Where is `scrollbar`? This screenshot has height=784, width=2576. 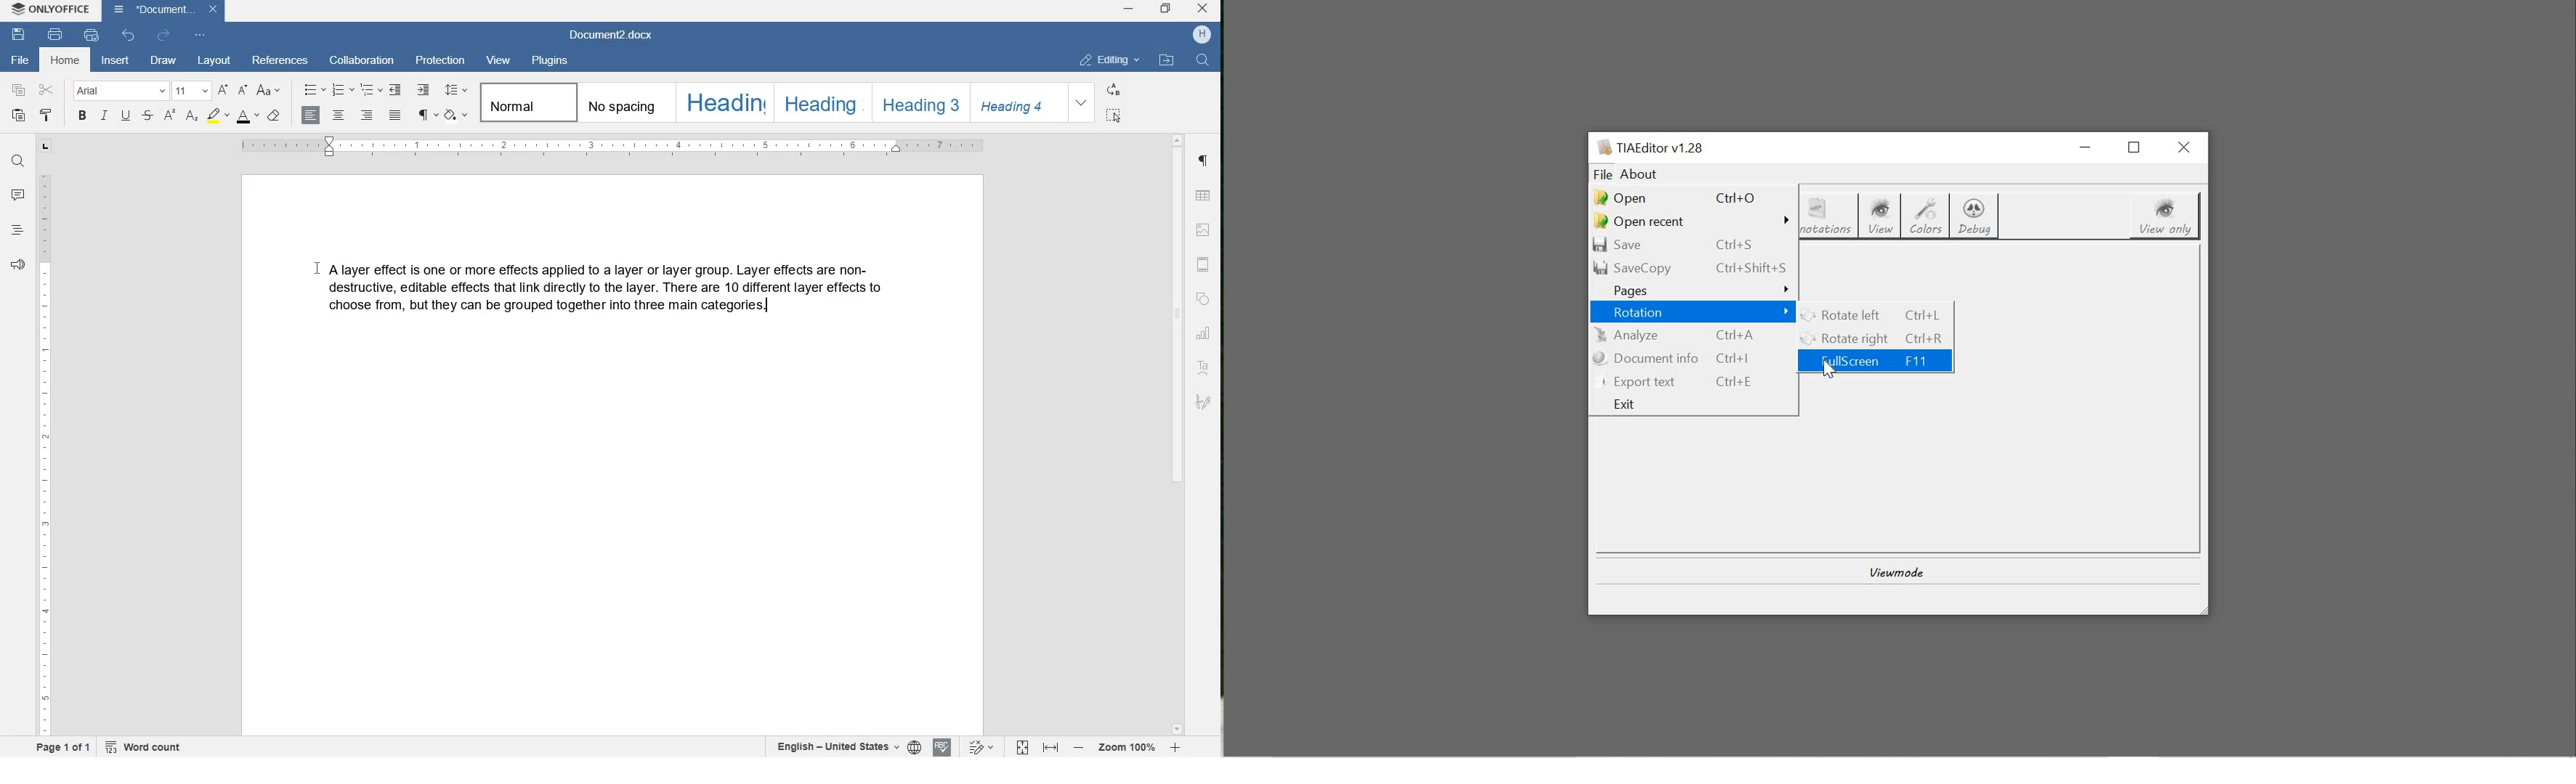 scrollbar is located at coordinates (1180, 433).